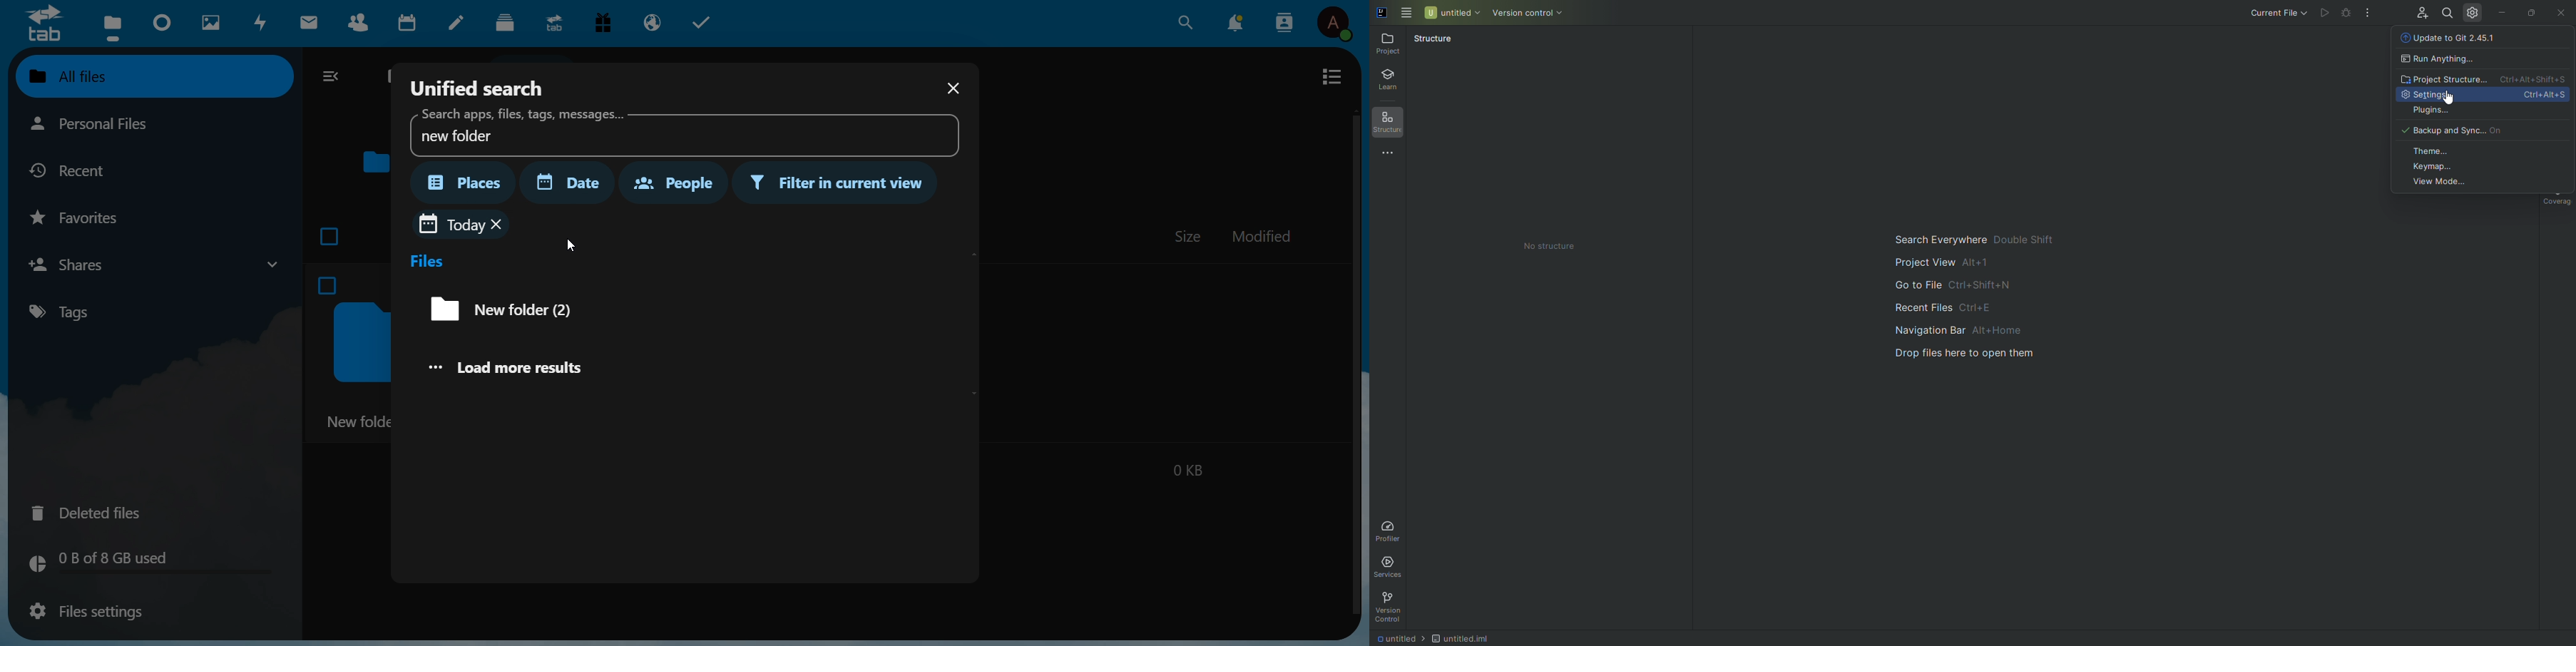 The width and height of the screenshot is (2576, 672). Describe the element at coordinates (570, 244) in the screenshot. I see `cursor` at that location.